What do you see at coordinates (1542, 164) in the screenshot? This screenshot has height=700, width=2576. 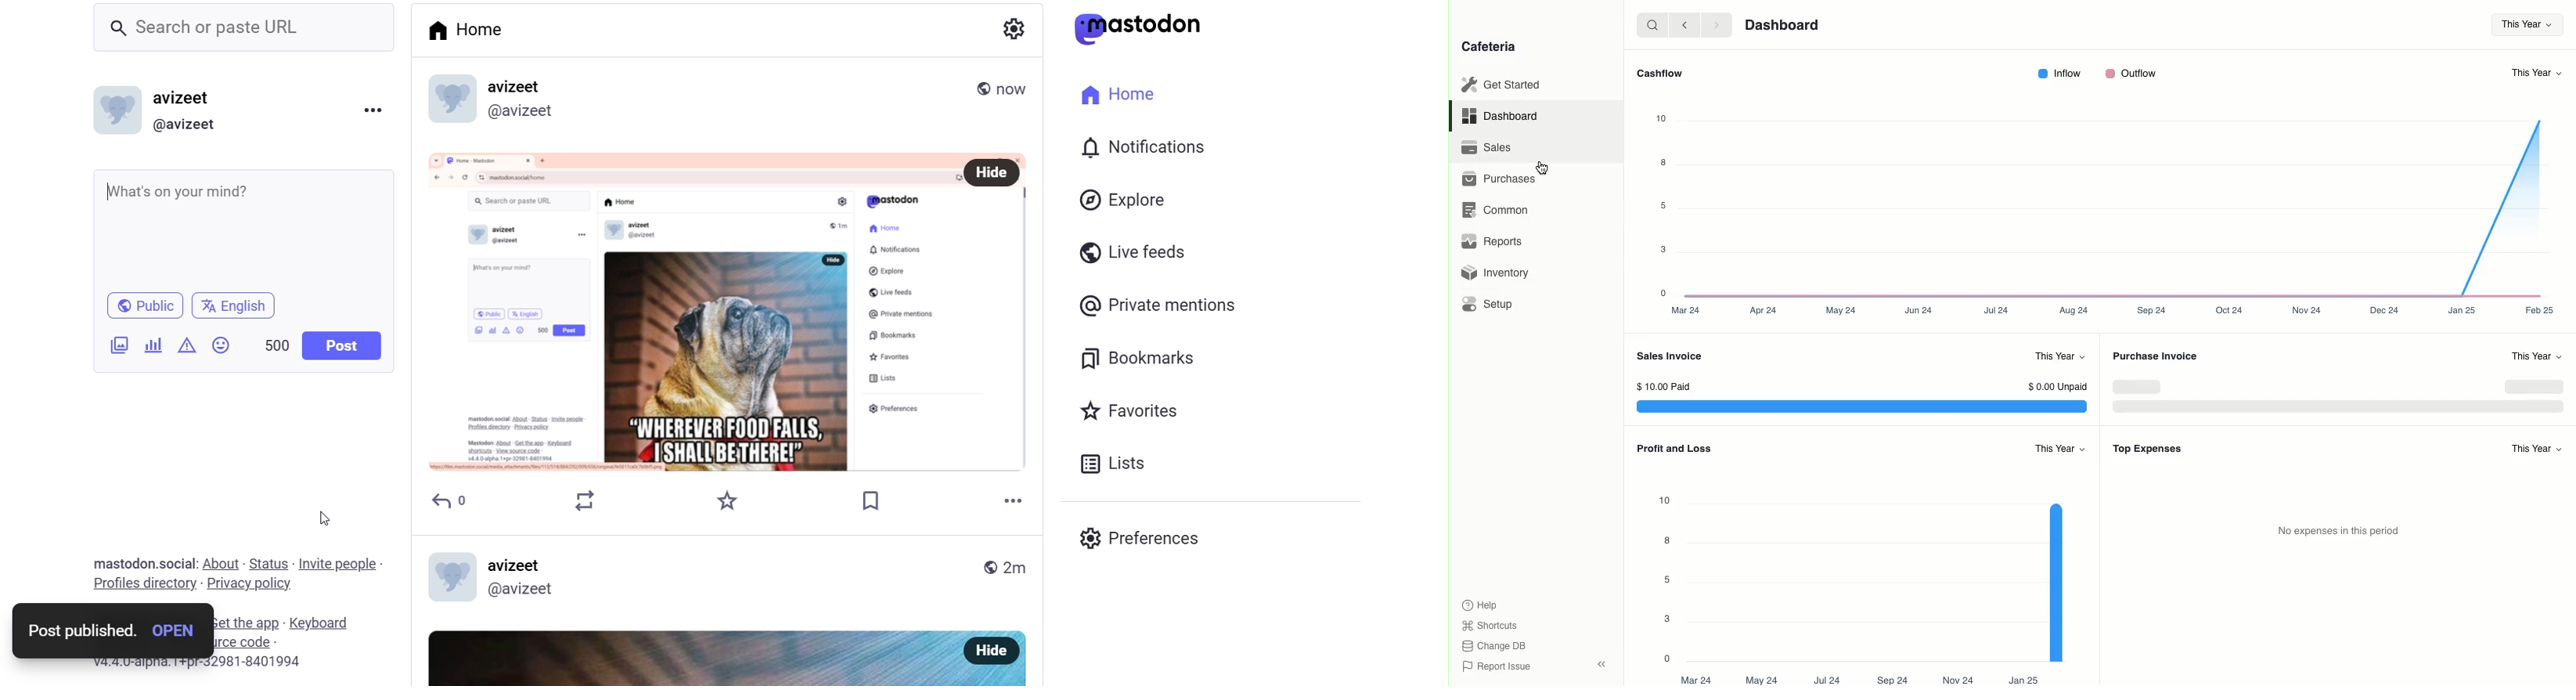 I see `cursor` at bounding box center [1542, 164].